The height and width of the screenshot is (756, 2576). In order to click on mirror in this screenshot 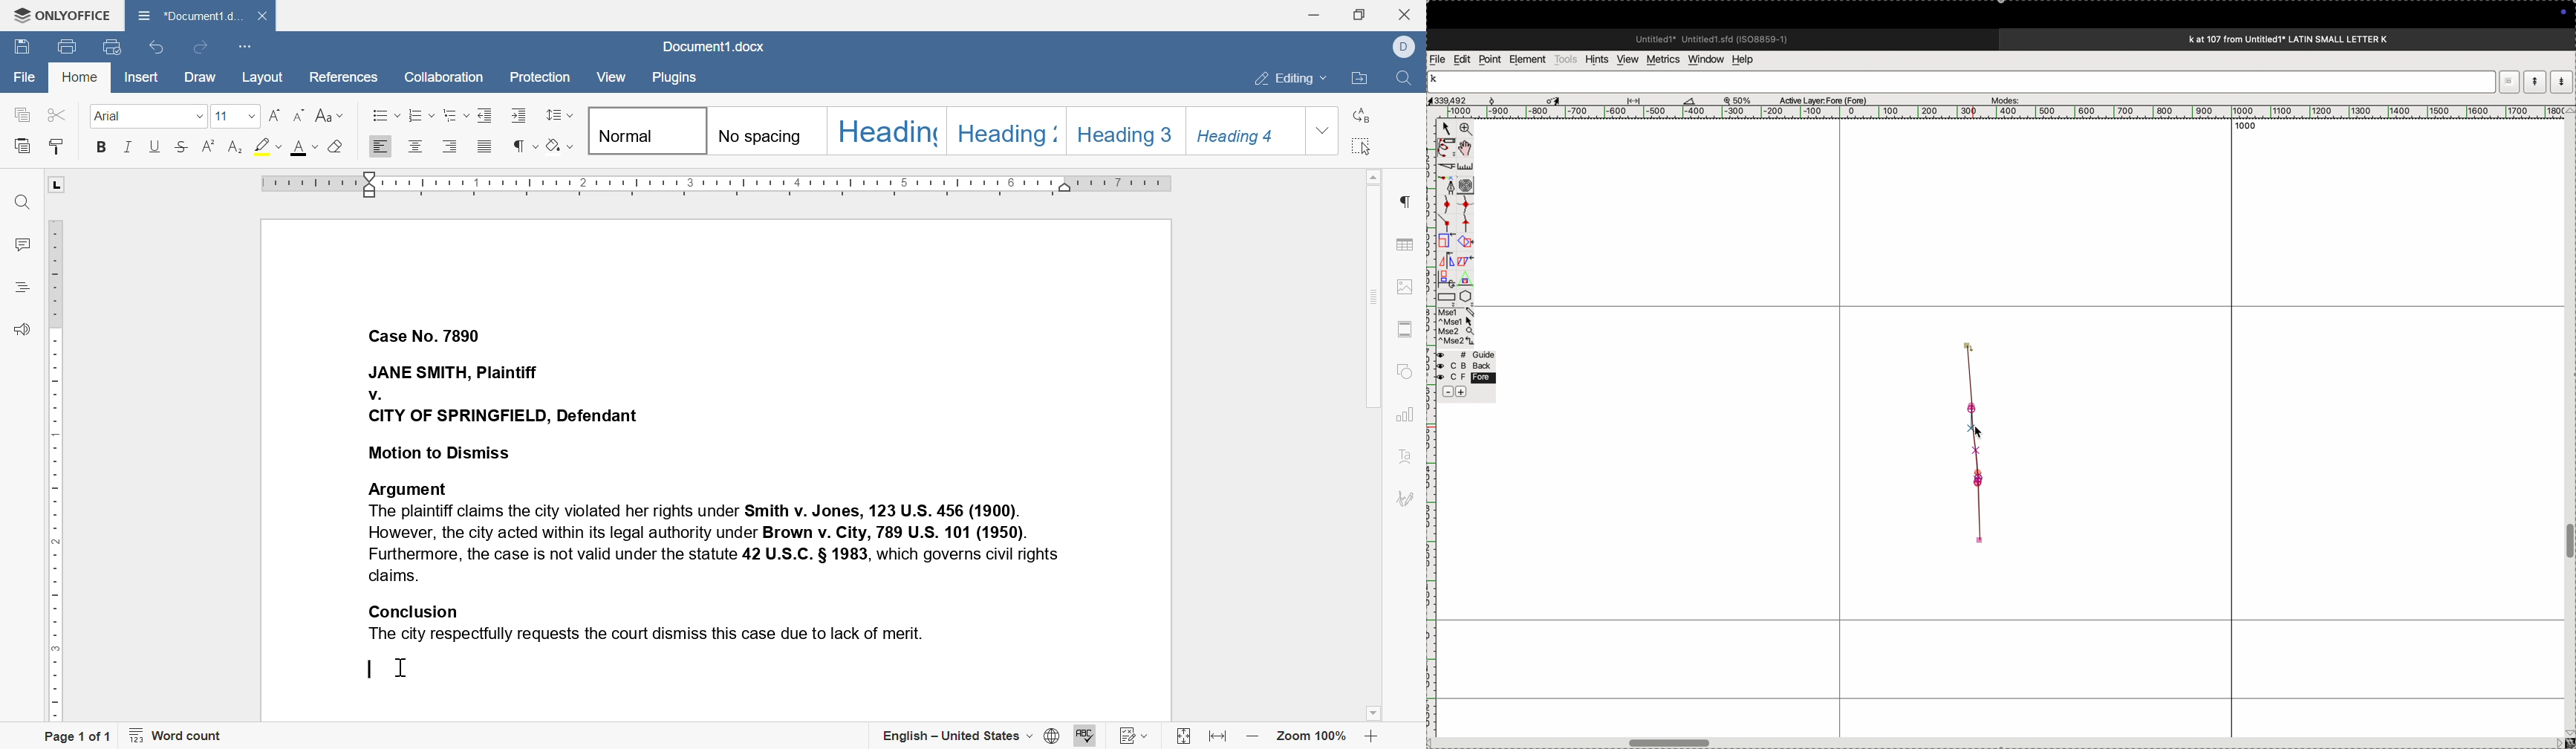, I will do `click(1446, 269)`.